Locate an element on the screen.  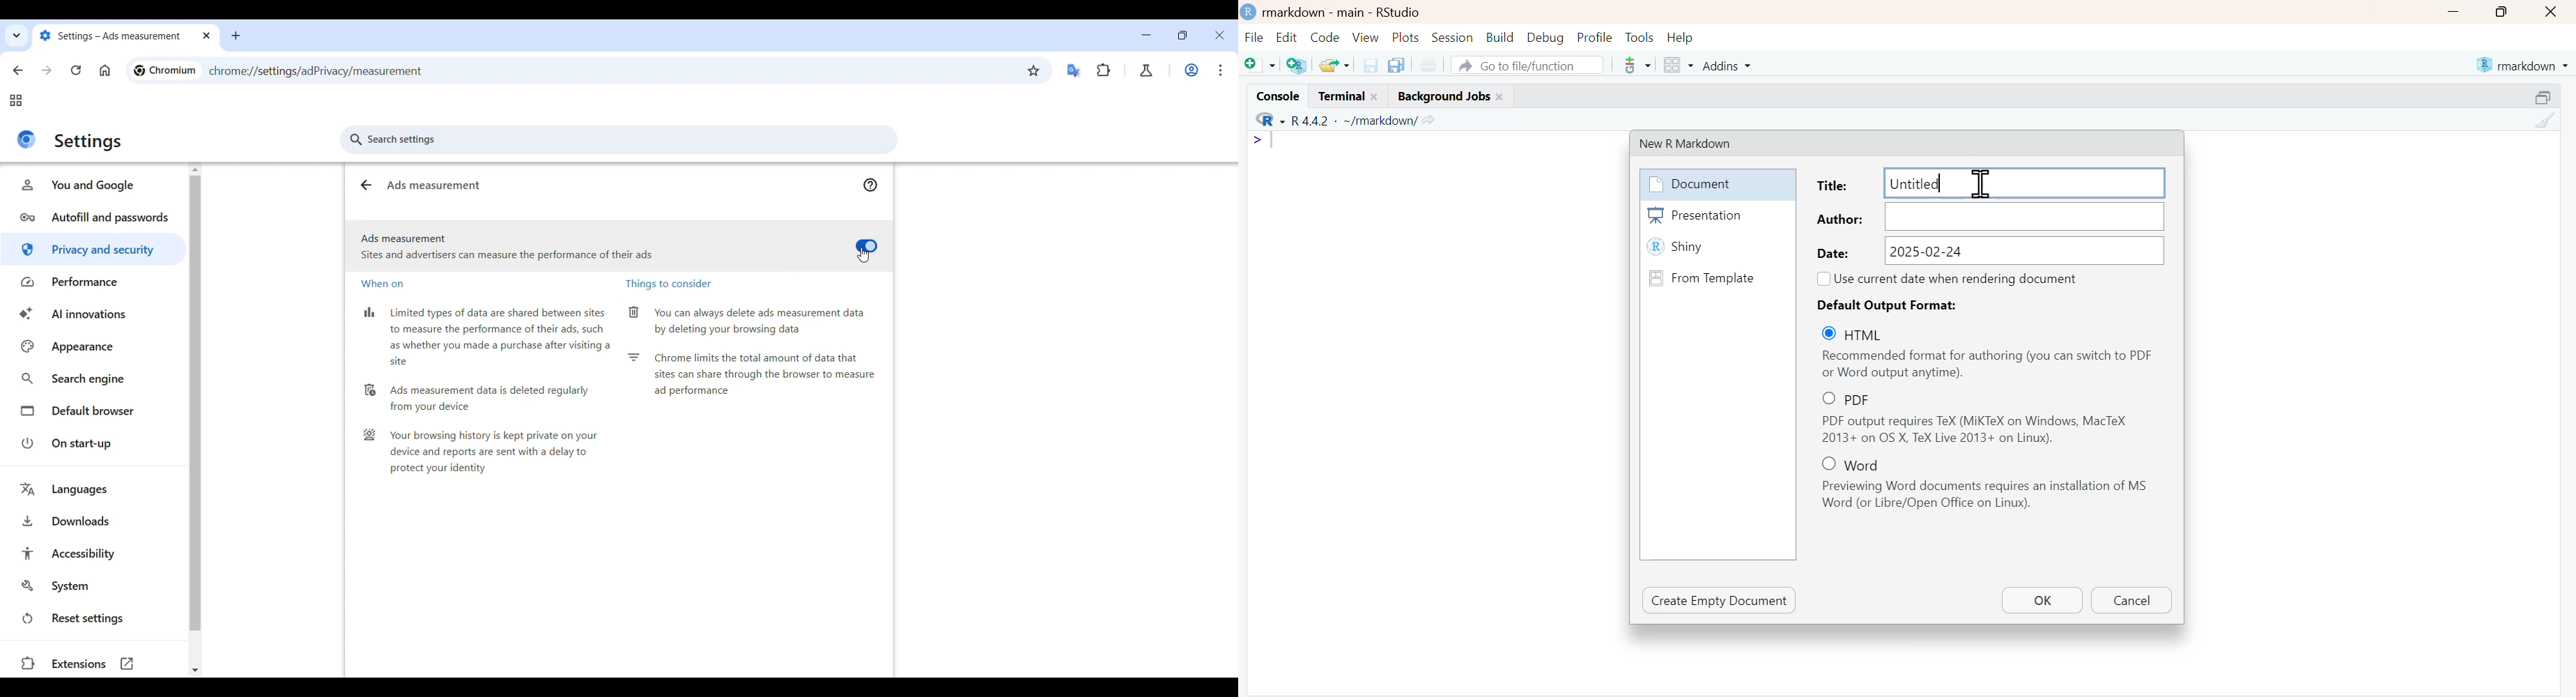
new R Markdown is located at coordinates (1695, 142).